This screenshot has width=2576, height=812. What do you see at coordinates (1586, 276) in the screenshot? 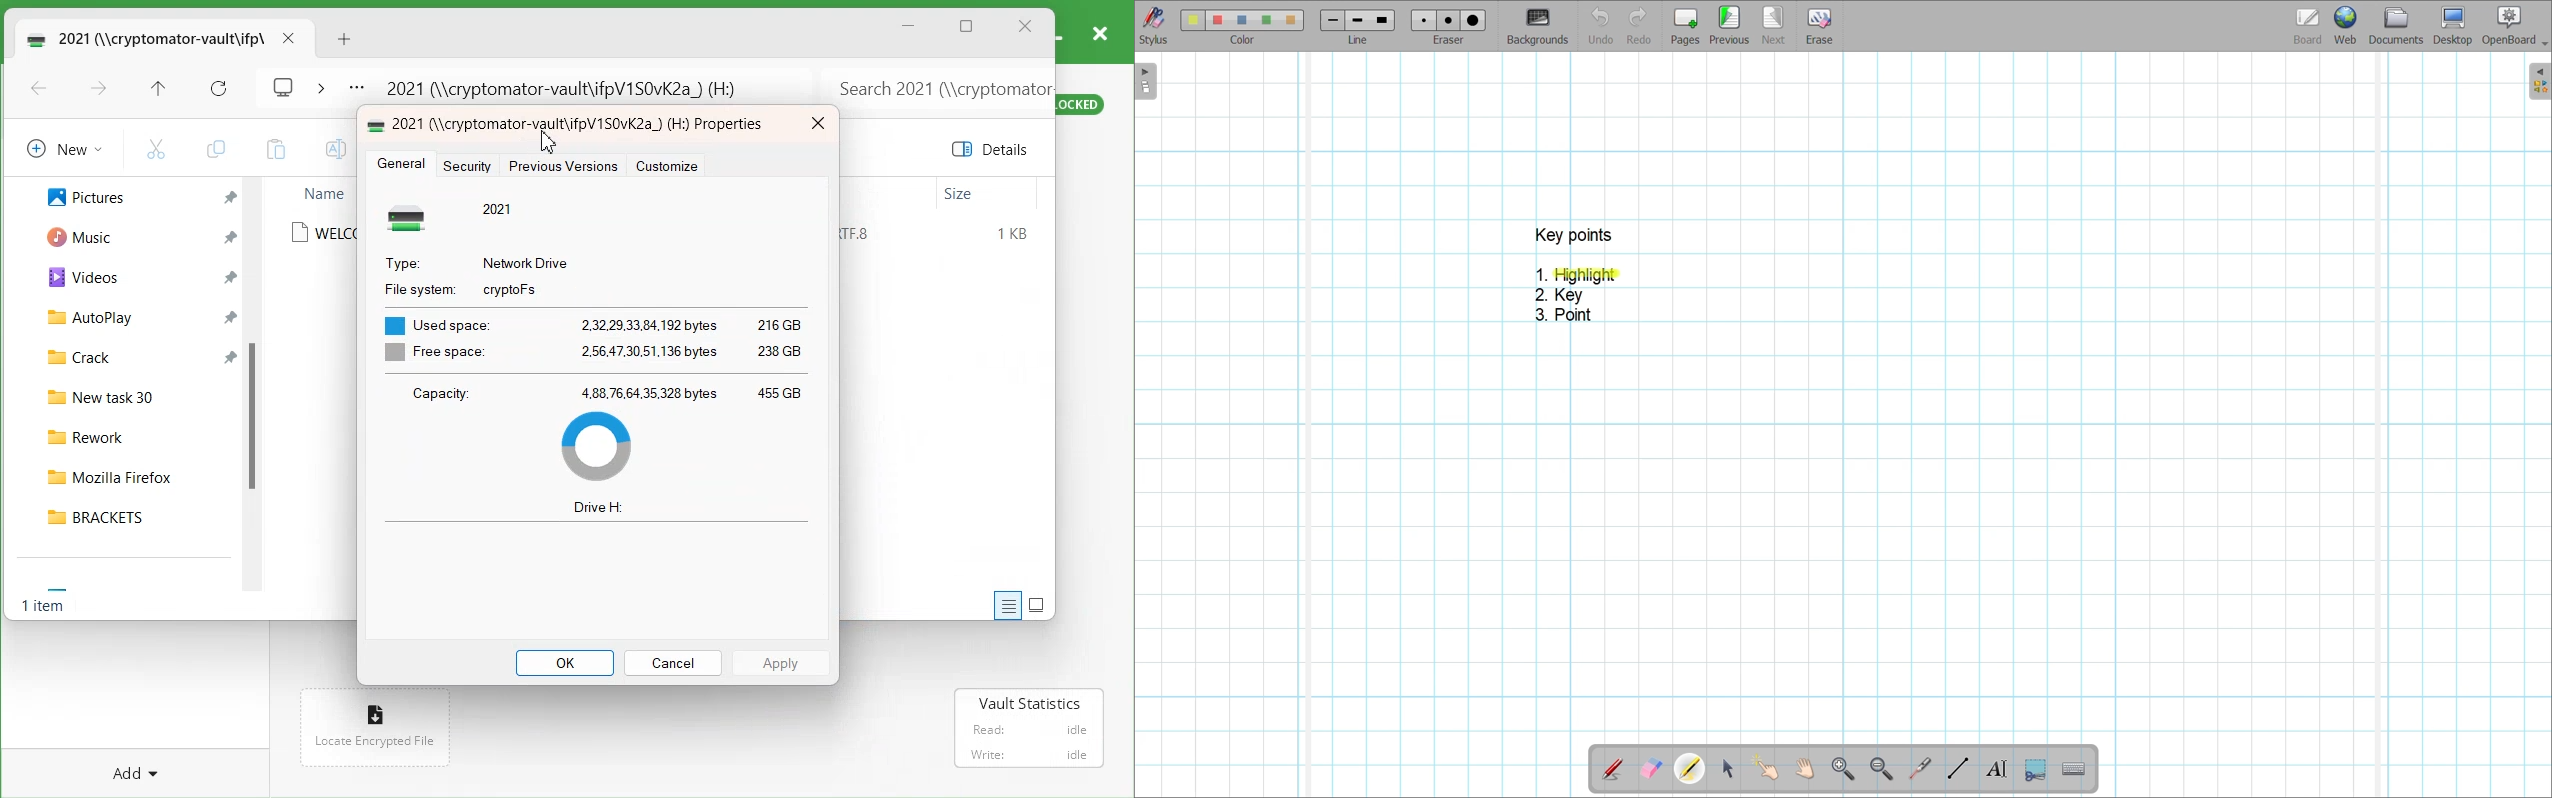
I see `Highlighter dragged over point 1` at bounding box center [1586, 276].